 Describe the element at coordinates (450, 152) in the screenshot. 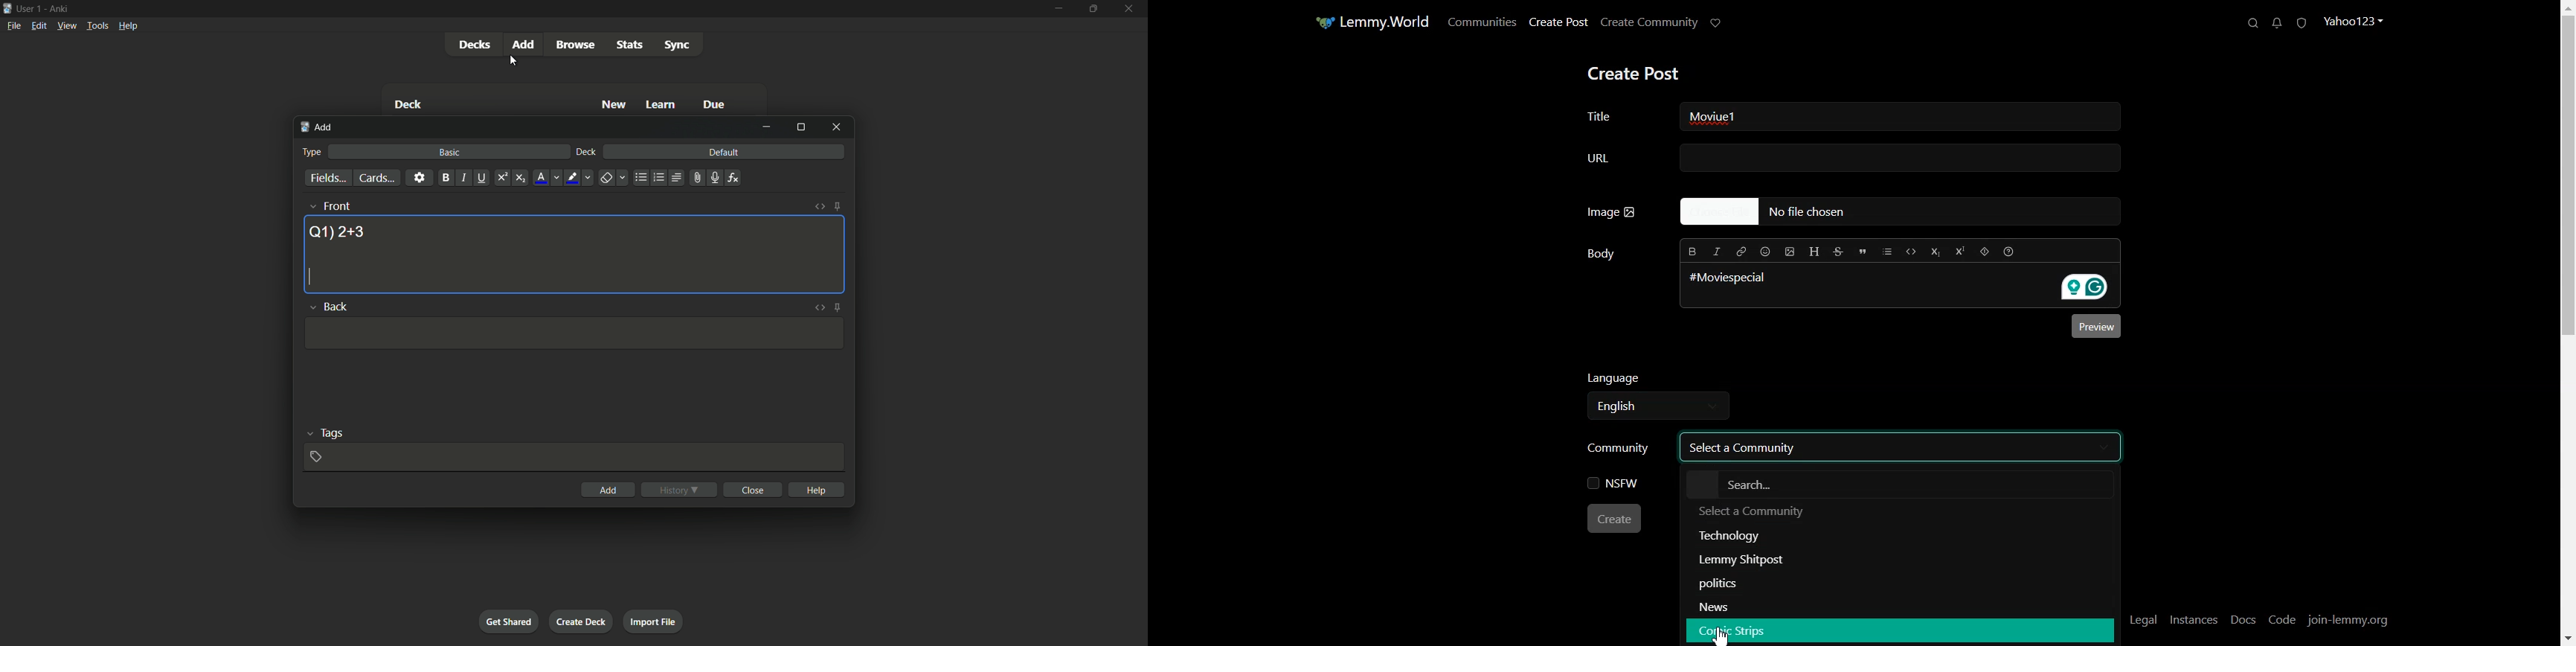

I see `basic` at that location.